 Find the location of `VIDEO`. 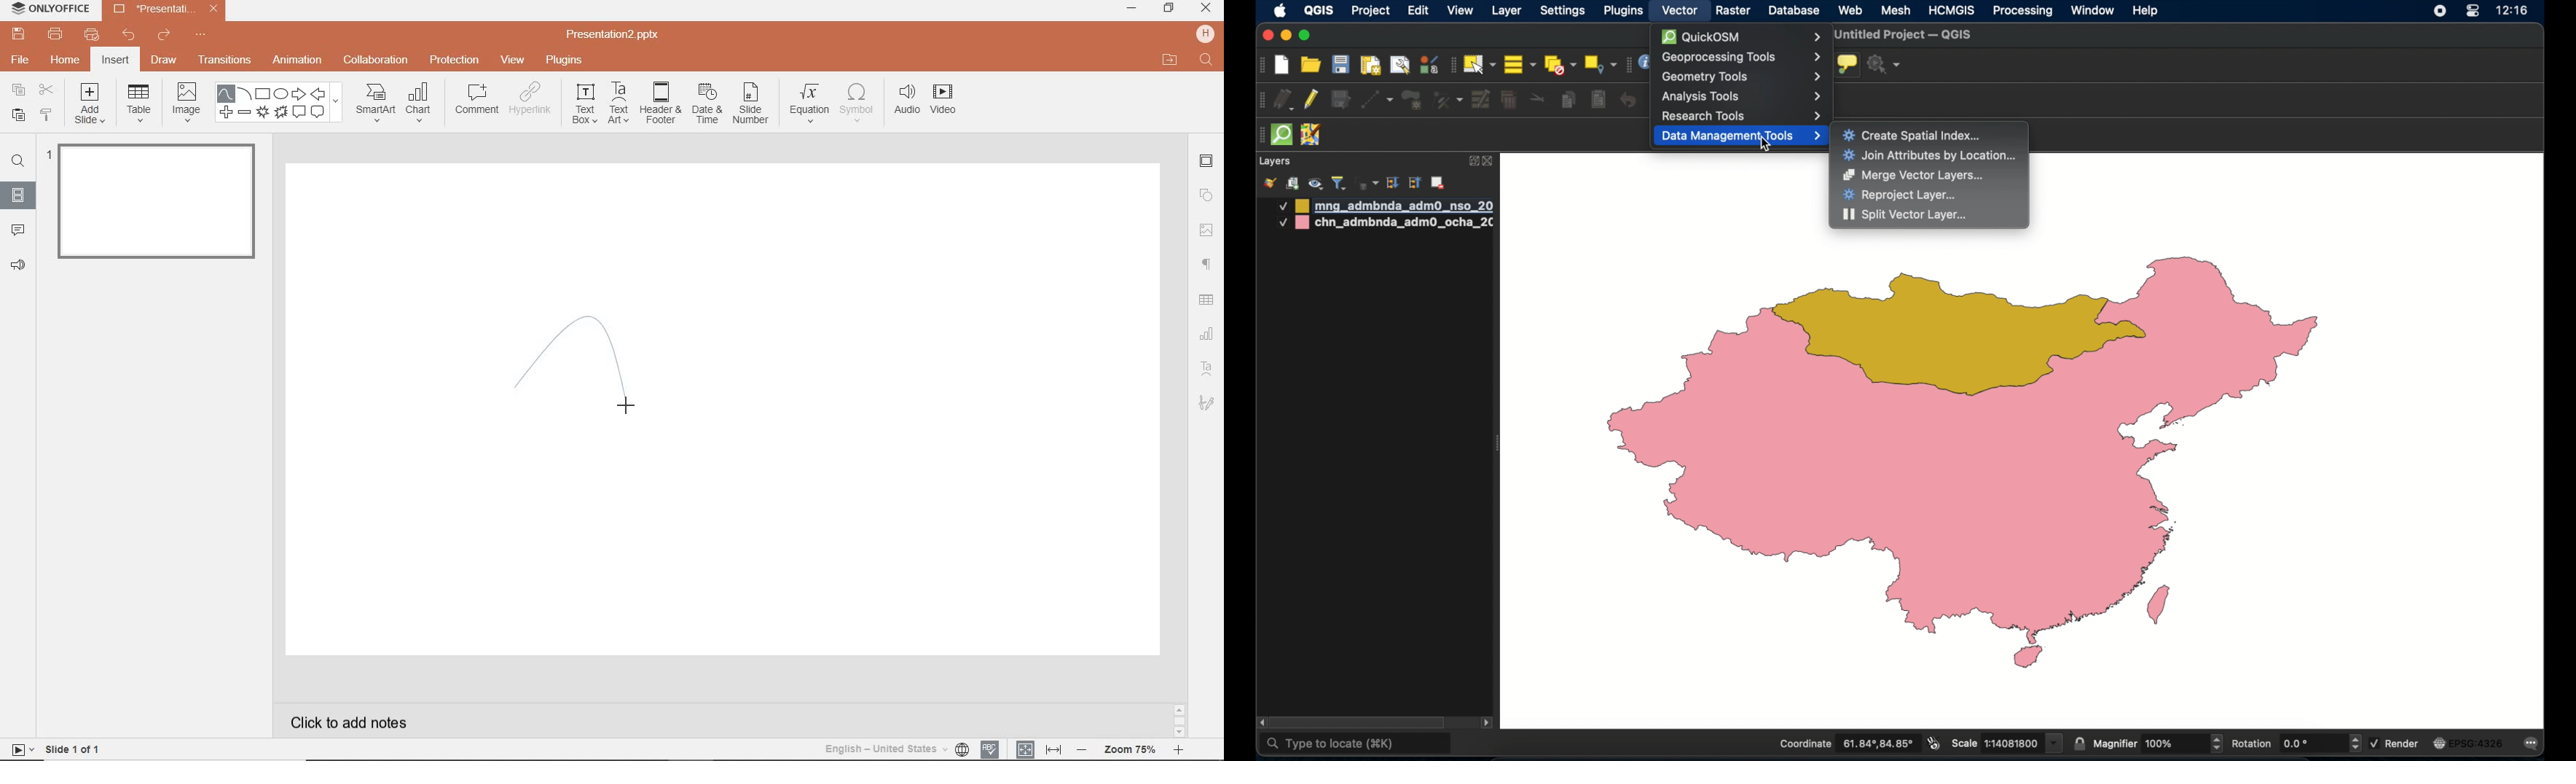

VIDEO is located at coordinates (951, 101).